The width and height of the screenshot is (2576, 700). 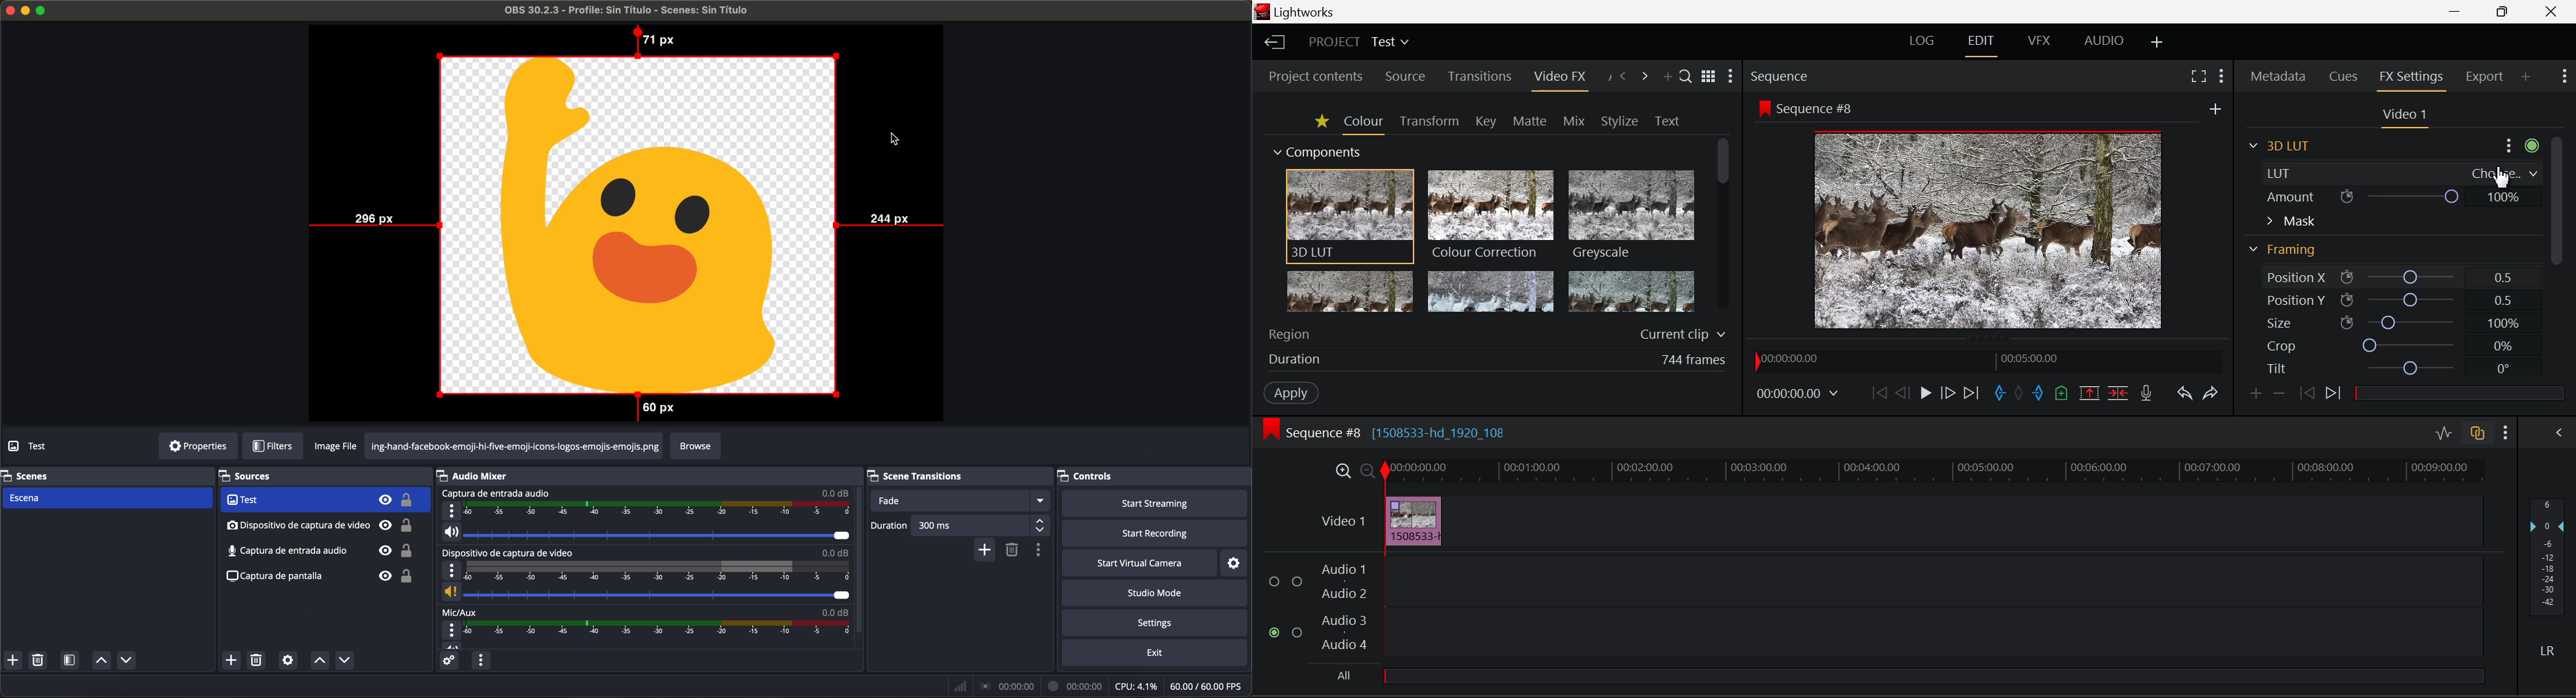 I want to click on video capture device, so click(x=324, y=500).